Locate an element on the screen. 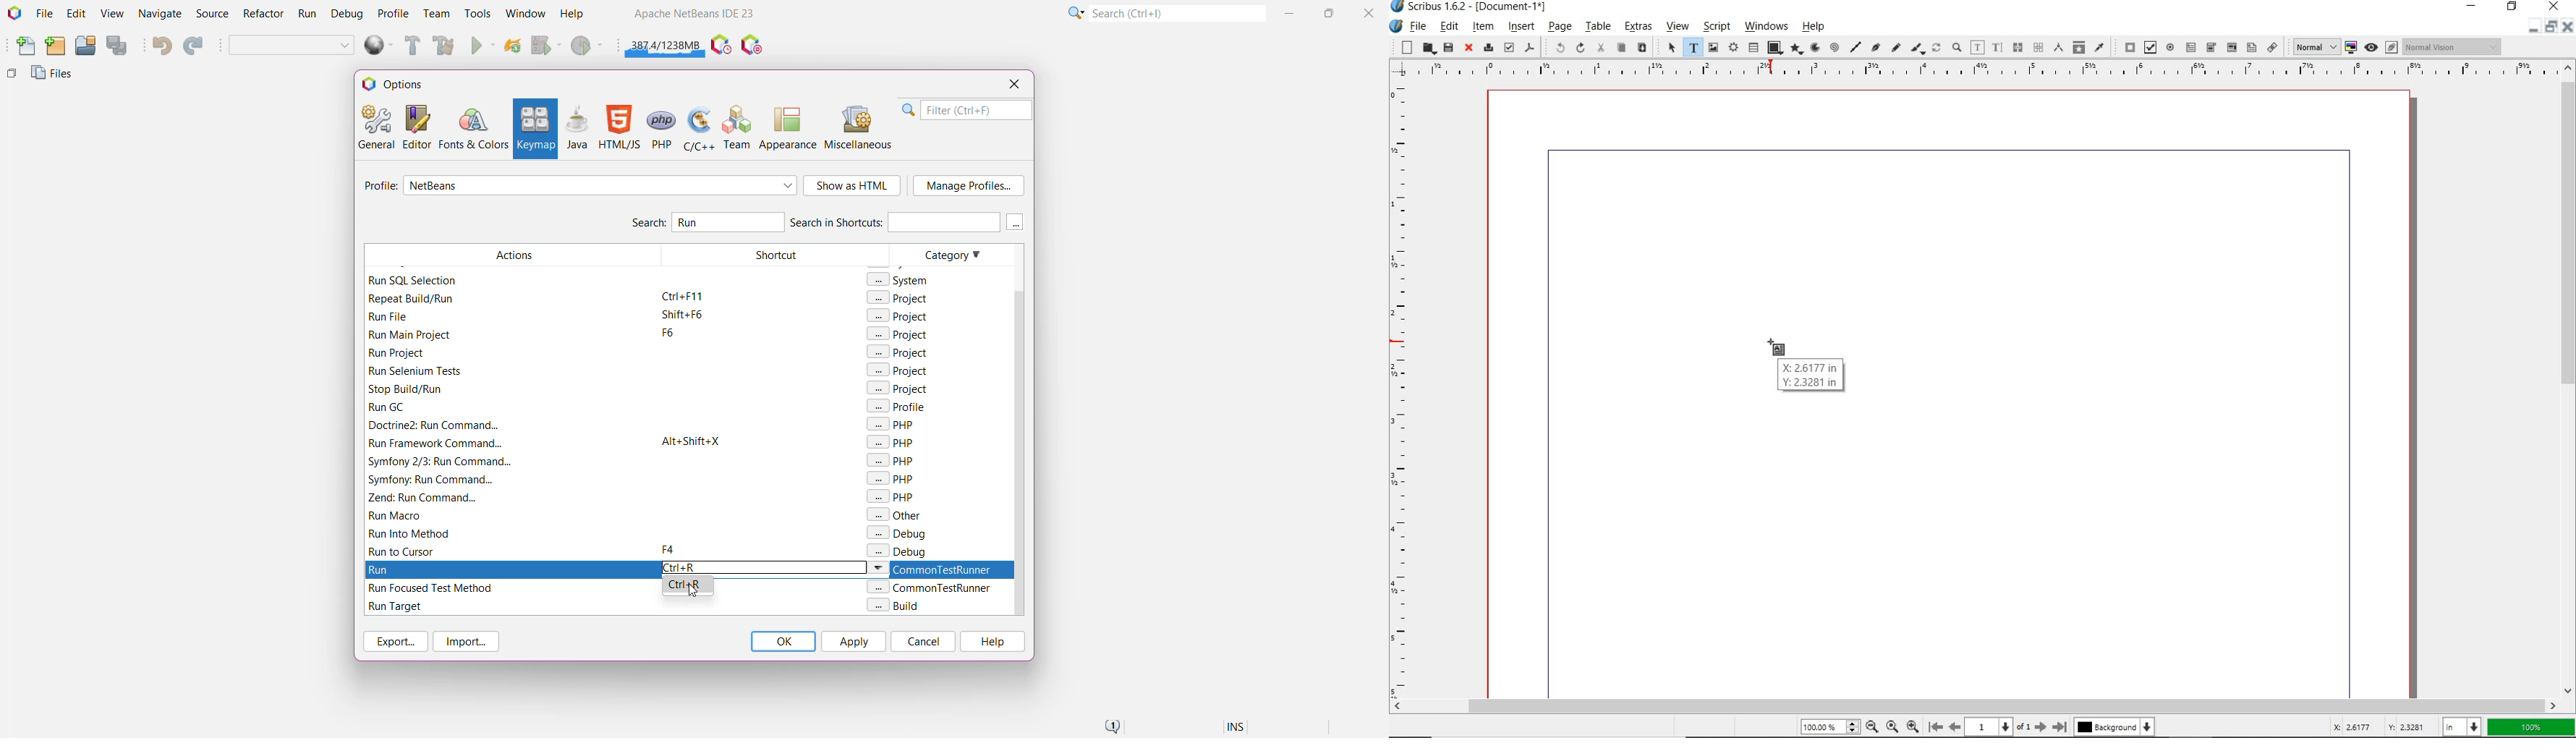 The width and height of the screenshot is (2576, 756). calligraphic line is located at coordinates (1918, 49).